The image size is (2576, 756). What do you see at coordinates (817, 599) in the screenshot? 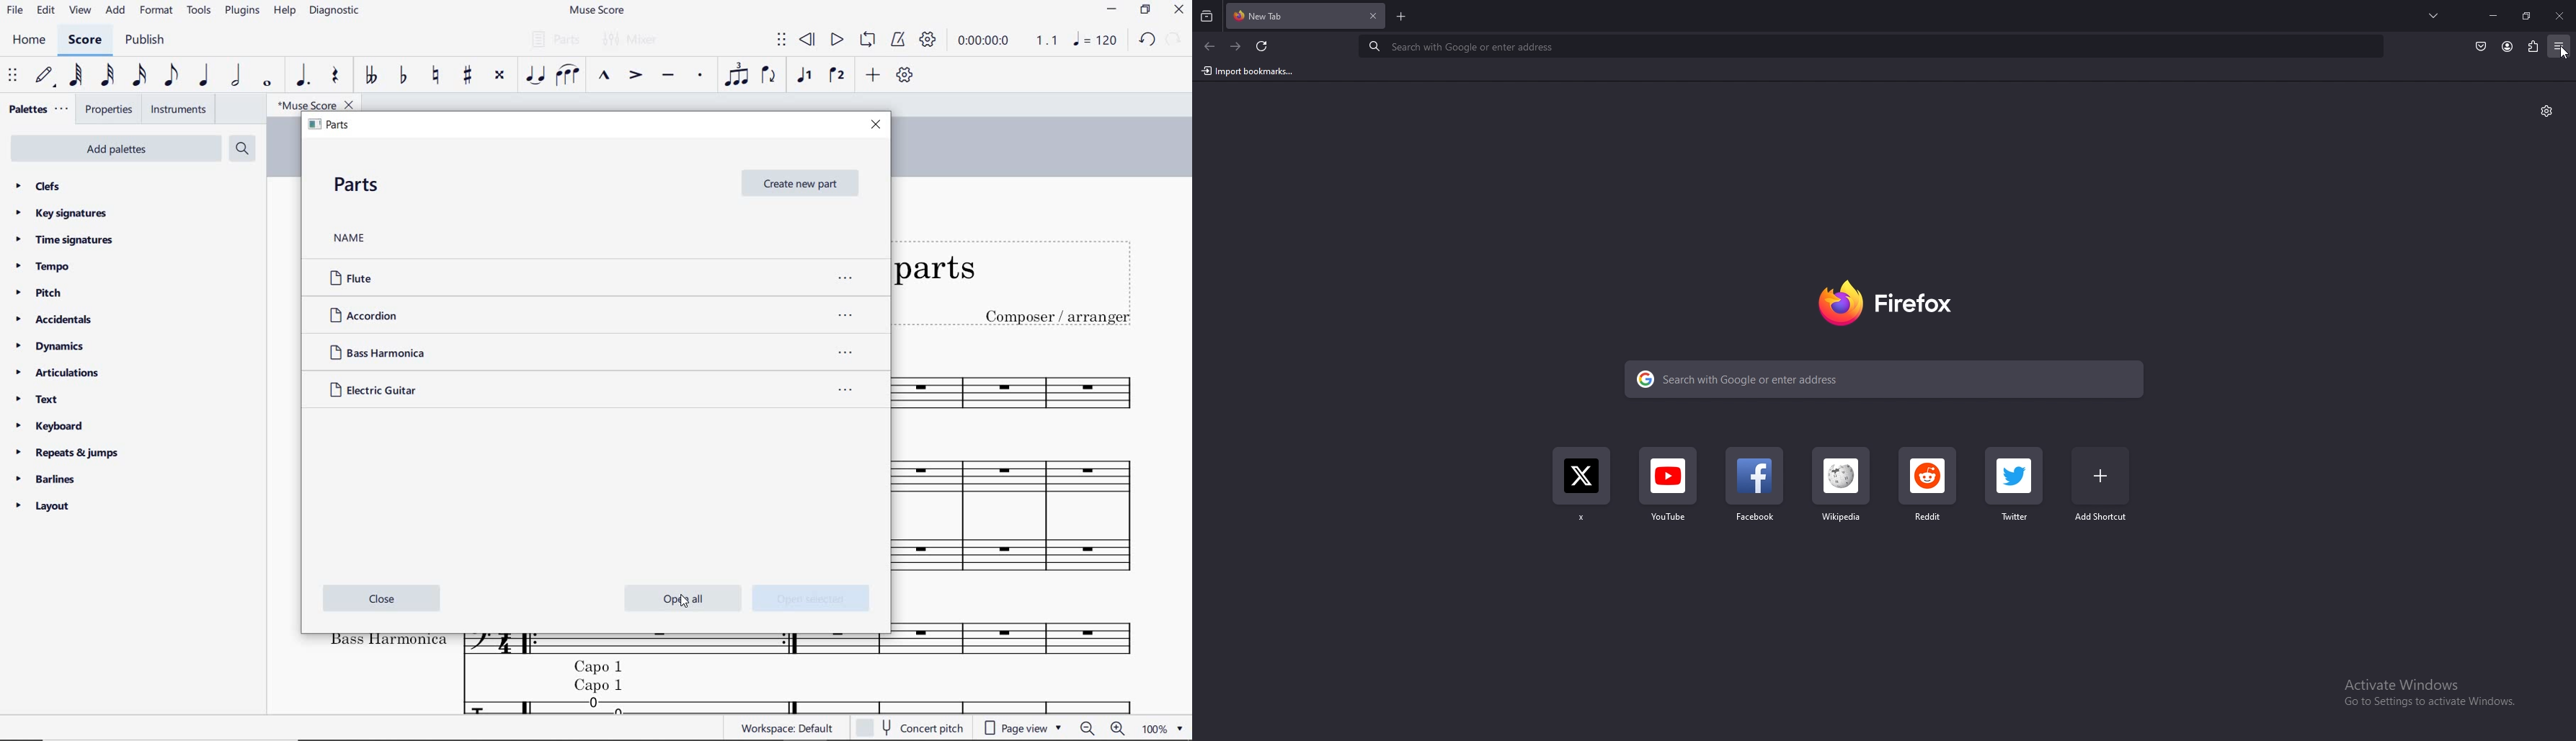
I see `open selected` at bounding box center [817, 599].